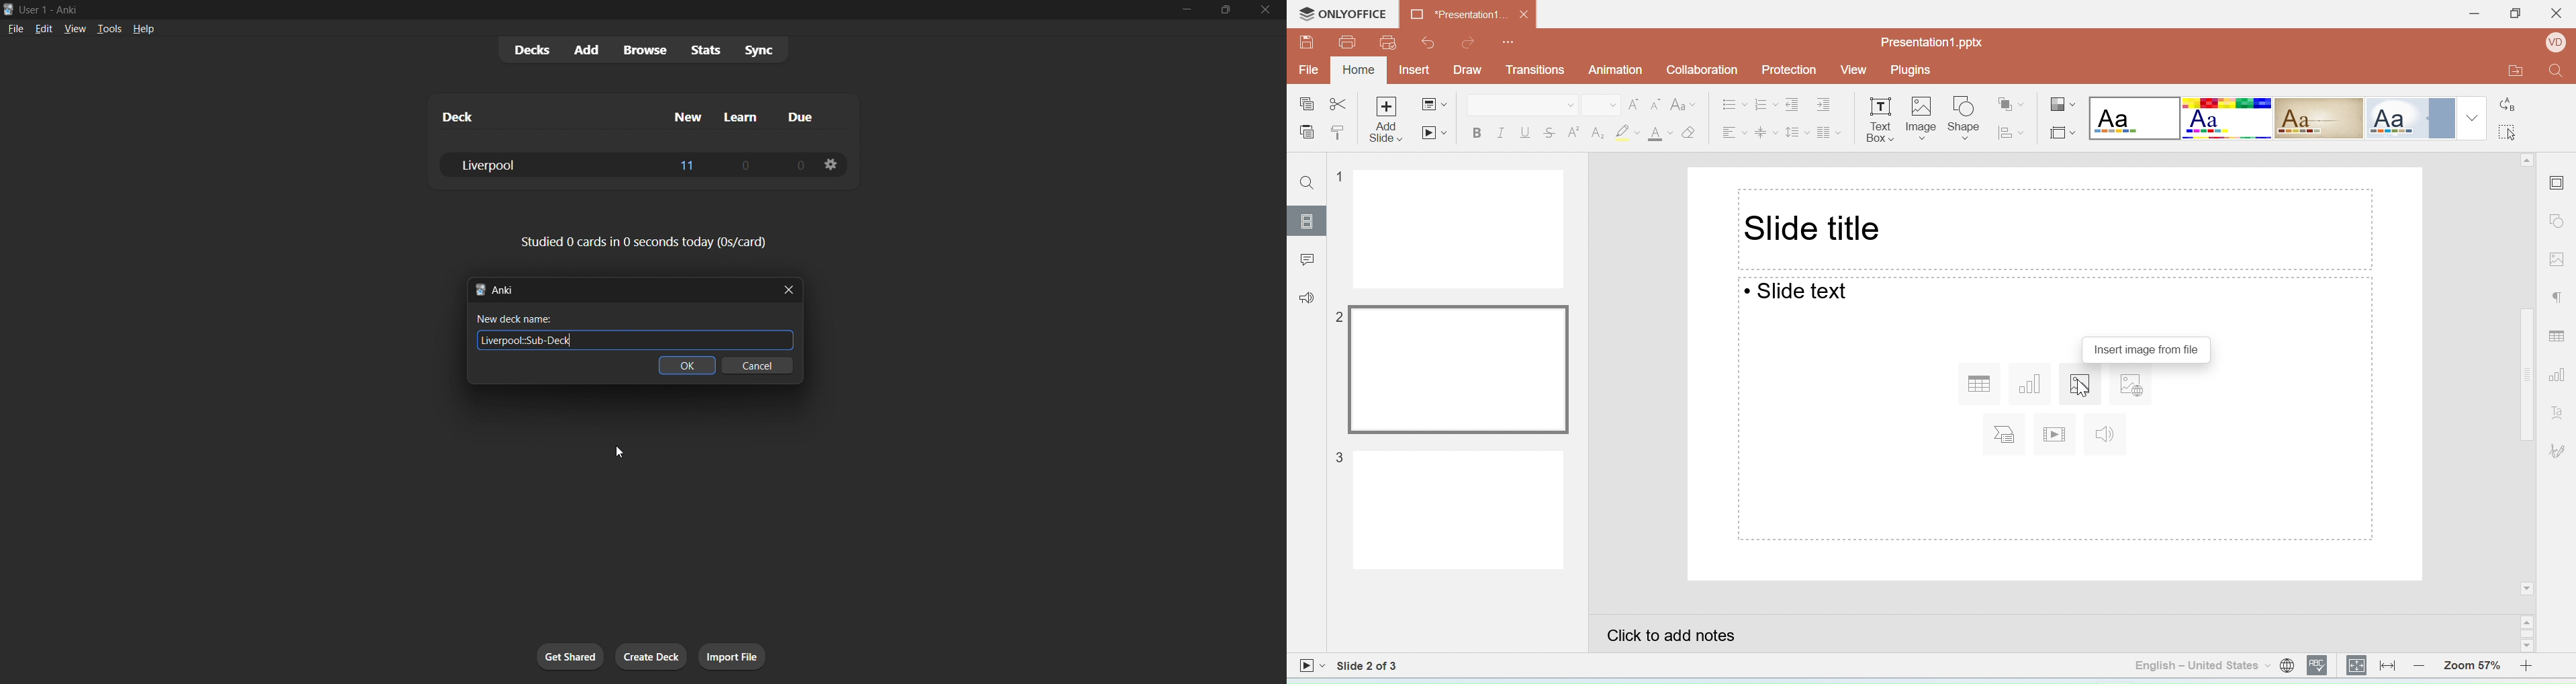  Describe the element at coordinates (628, 164) in the screenshot. I see `liverpool deck data` at that location.